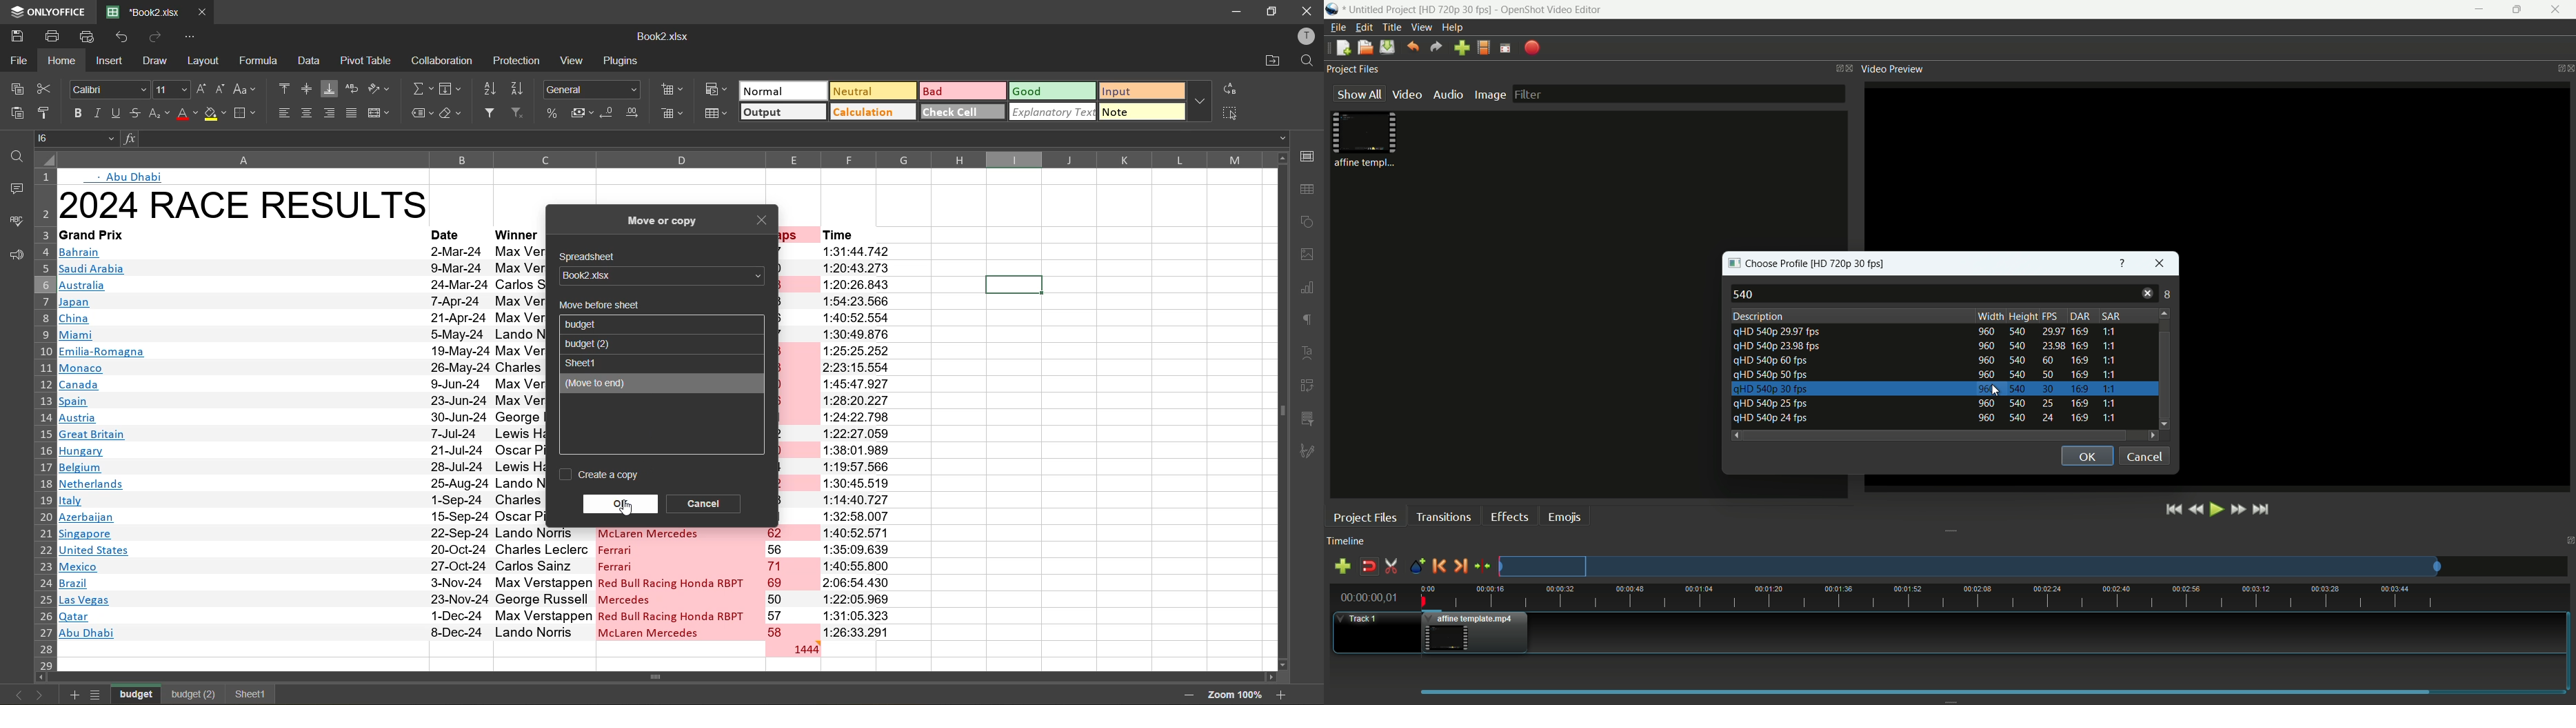  I want to click on ok, so click(2087, 455).